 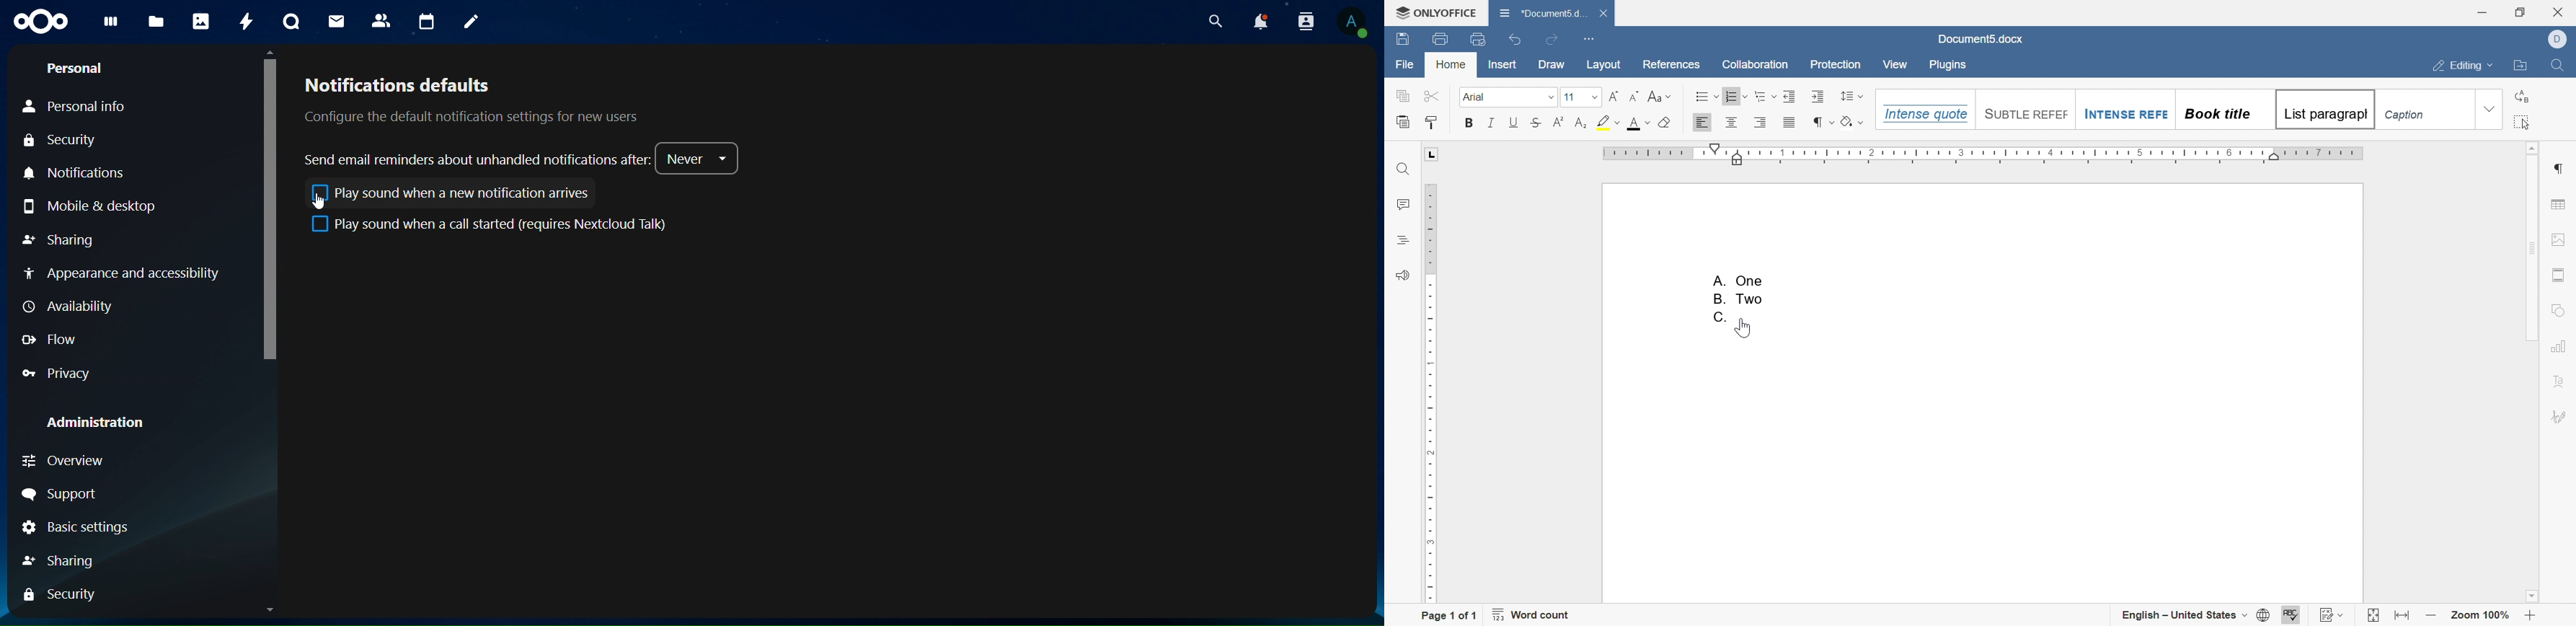 I want to click on spell checking, so click(x=2293, y=616).